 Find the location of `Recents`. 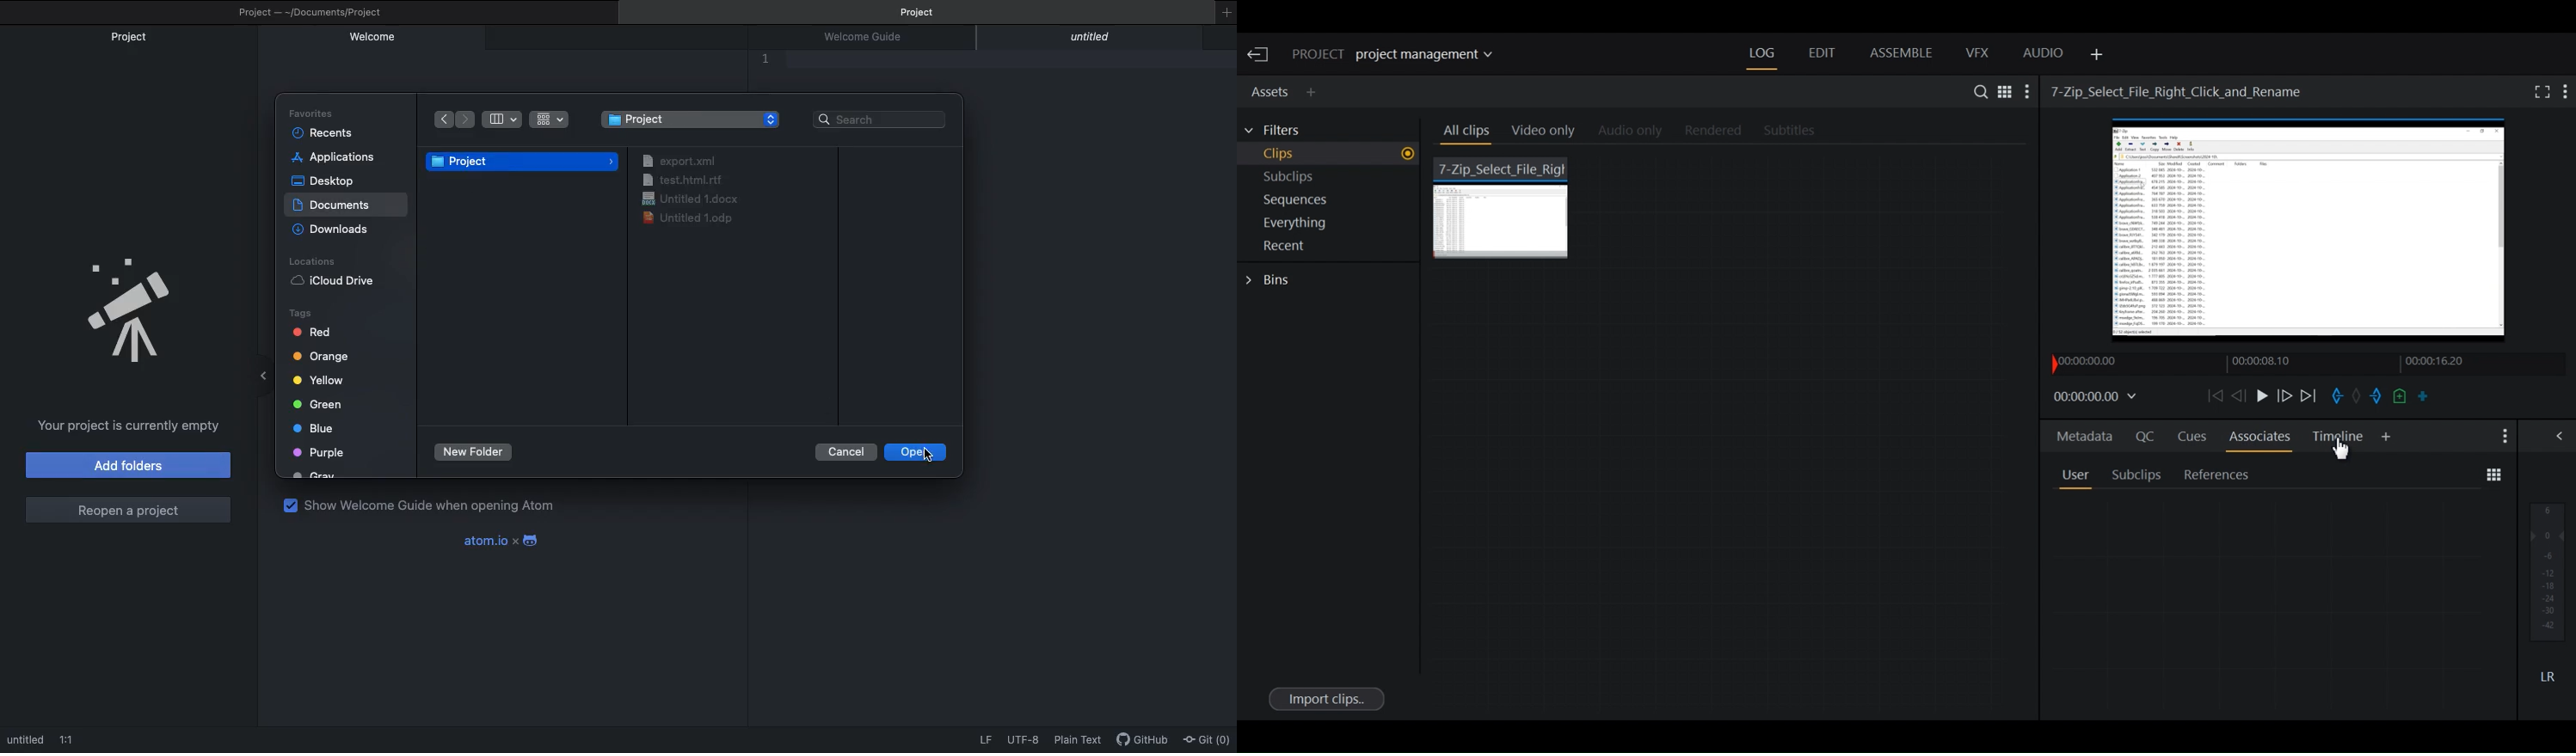

Recents is located at coordinates (328, 133).